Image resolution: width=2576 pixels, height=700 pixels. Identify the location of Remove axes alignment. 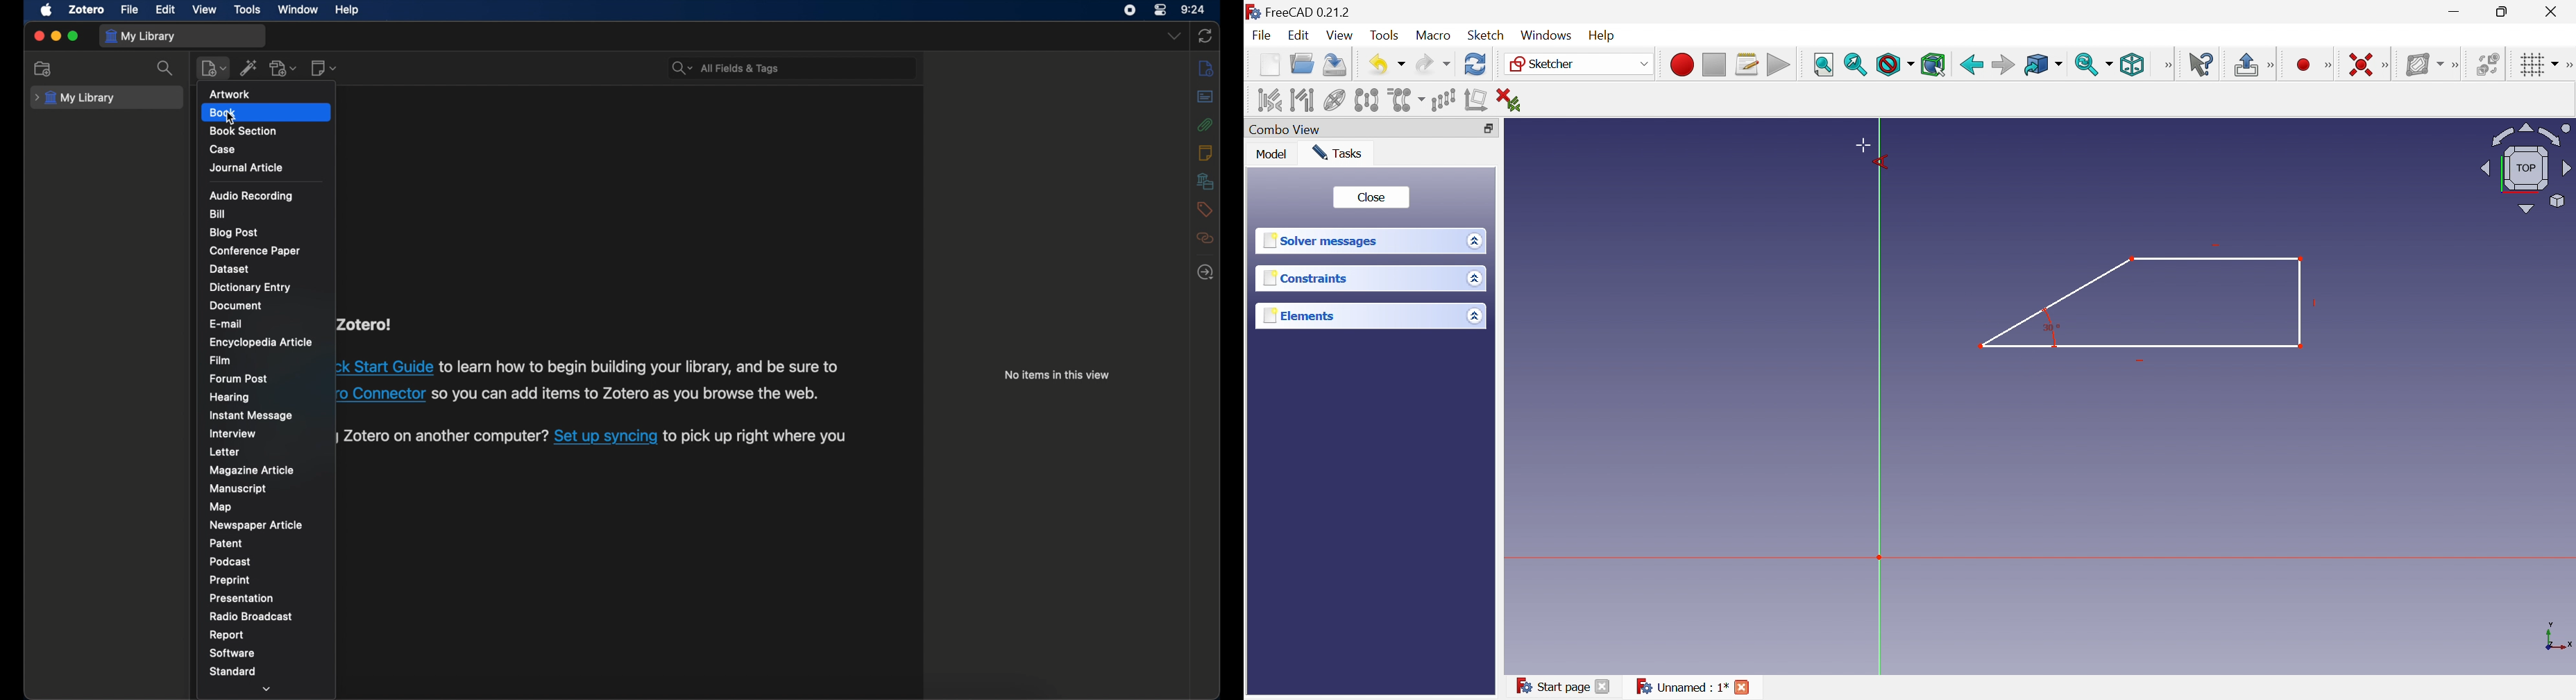
(1476, 102).